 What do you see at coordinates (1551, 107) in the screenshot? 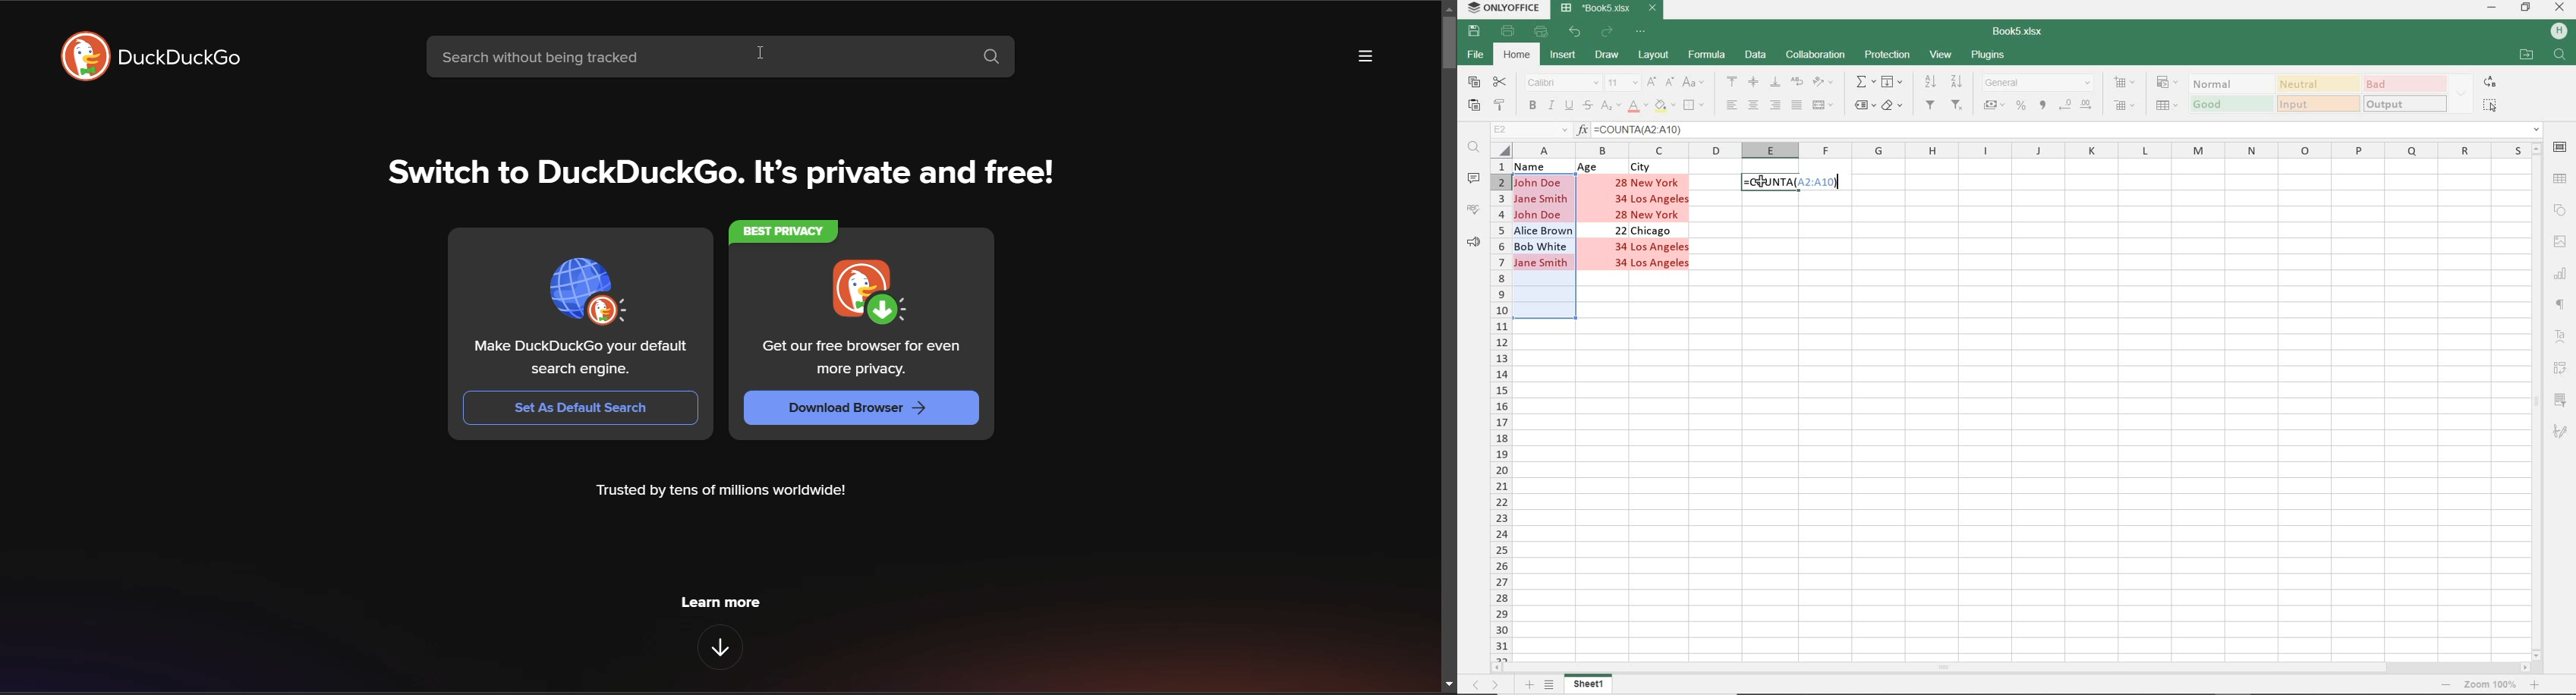
I see `ITALIC` at bounding box center [1551, 107].